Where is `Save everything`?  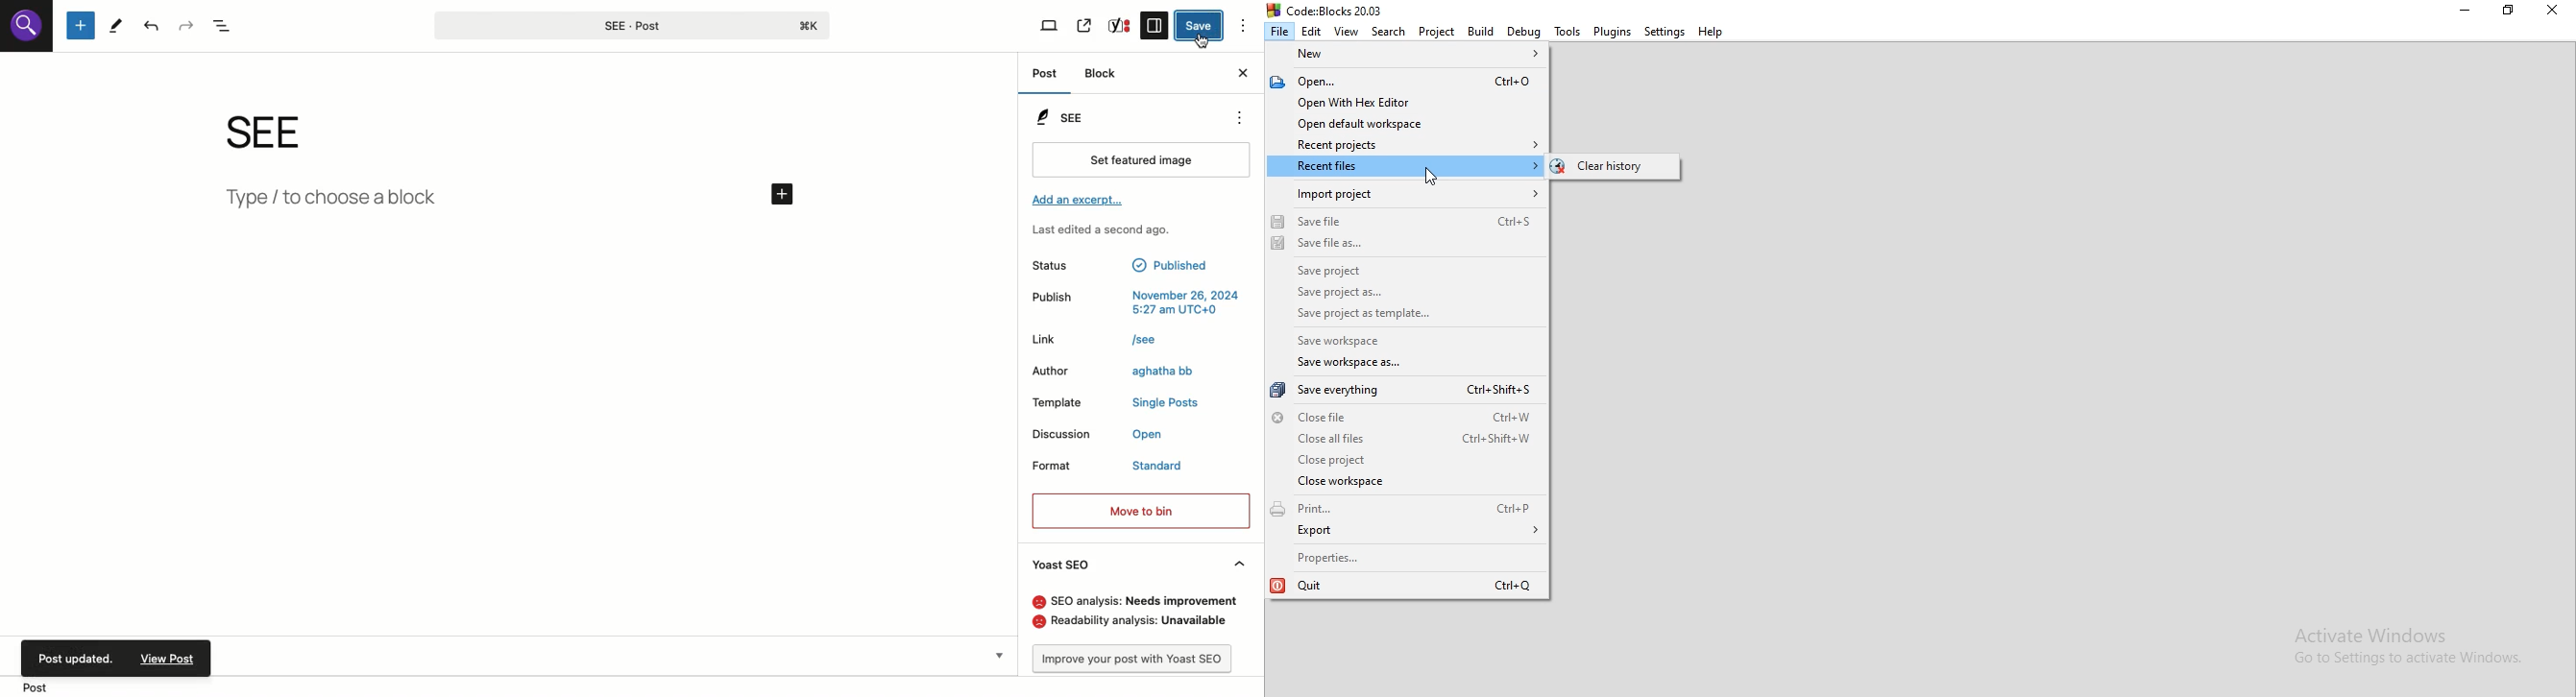 Save everything is located at coordinates (1402, 392).